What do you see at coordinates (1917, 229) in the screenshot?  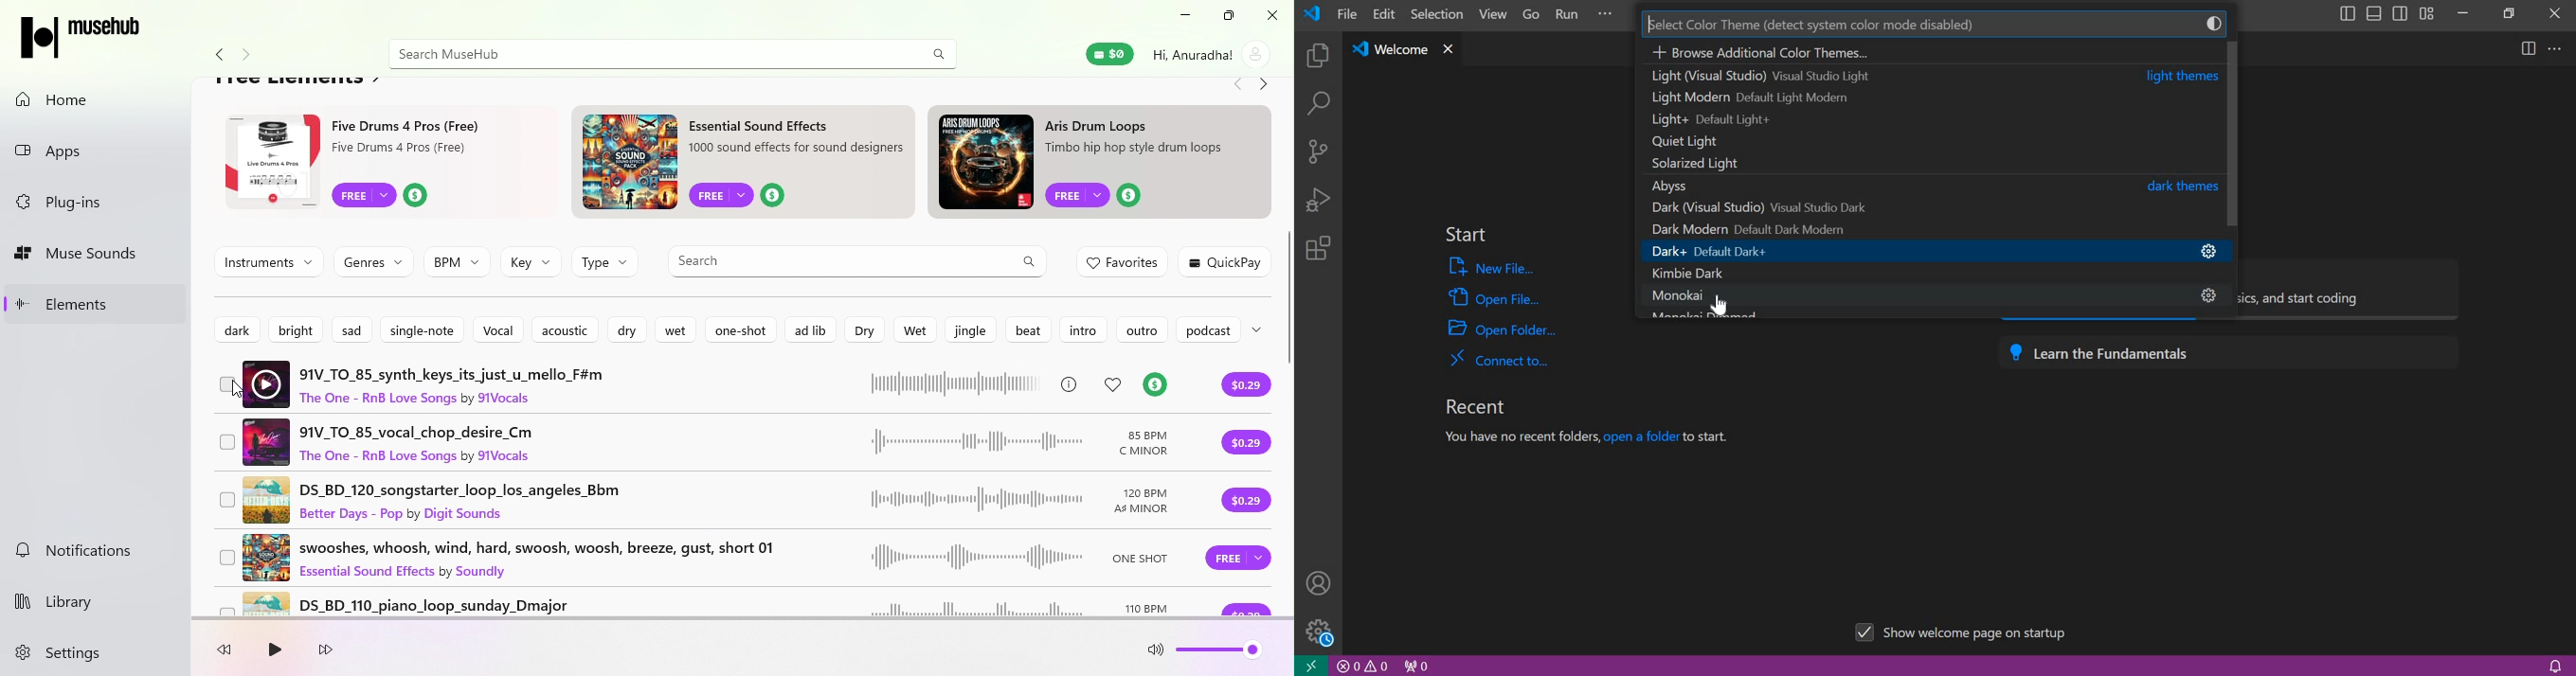 I see `dark modern` at bounding box center [1917, 229].